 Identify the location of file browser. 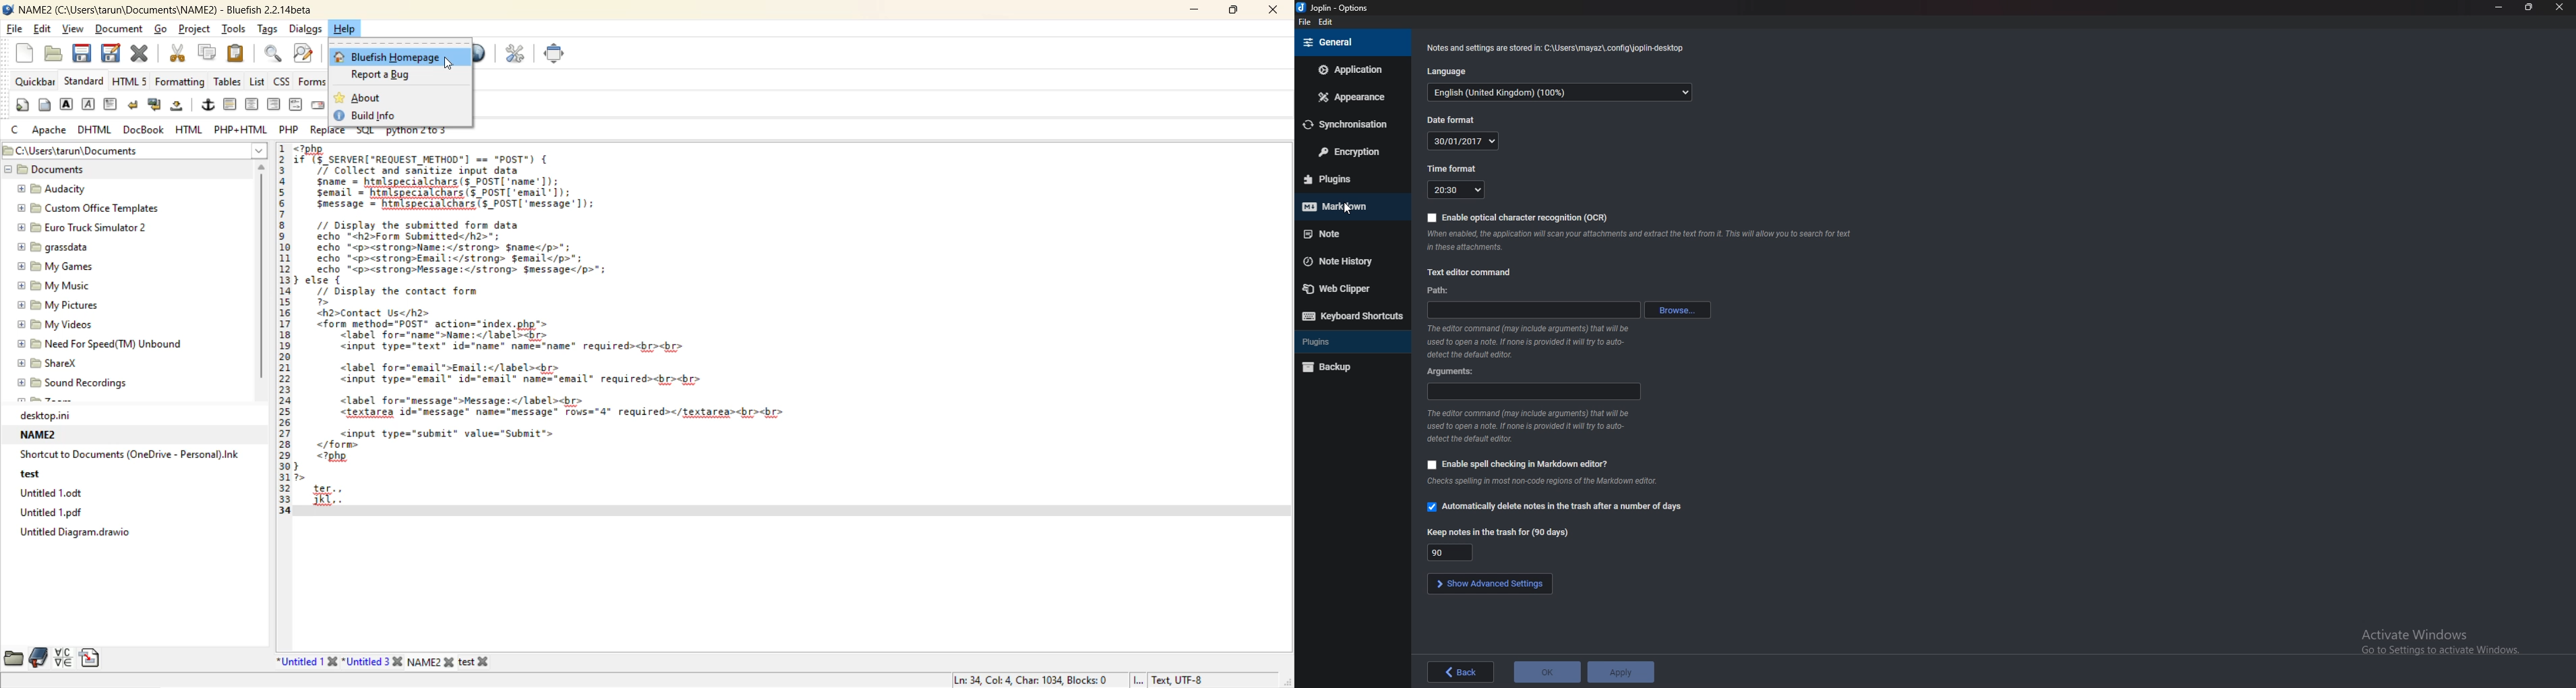
(16, 656).